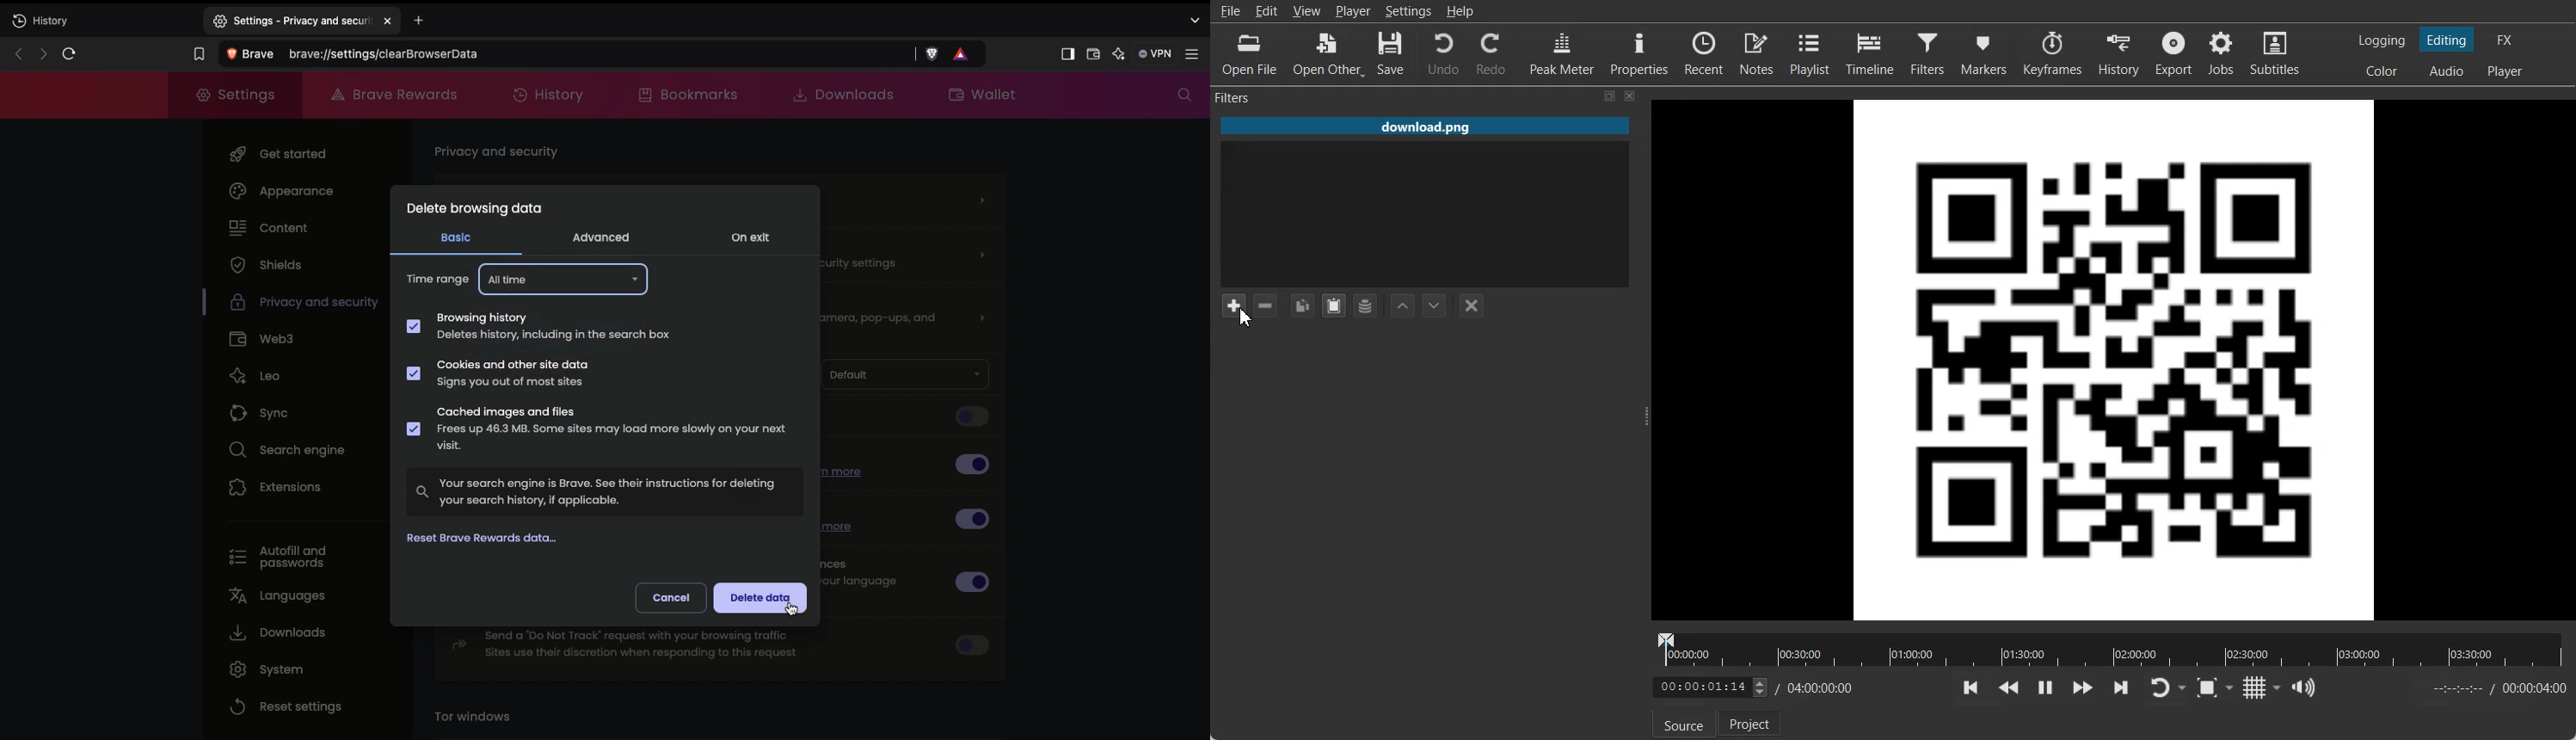 This screenshot has width=2576, height=756. Describe the element at coordinates (1302, 305) in the screenshot. I see `Copy checked filters` at that location.